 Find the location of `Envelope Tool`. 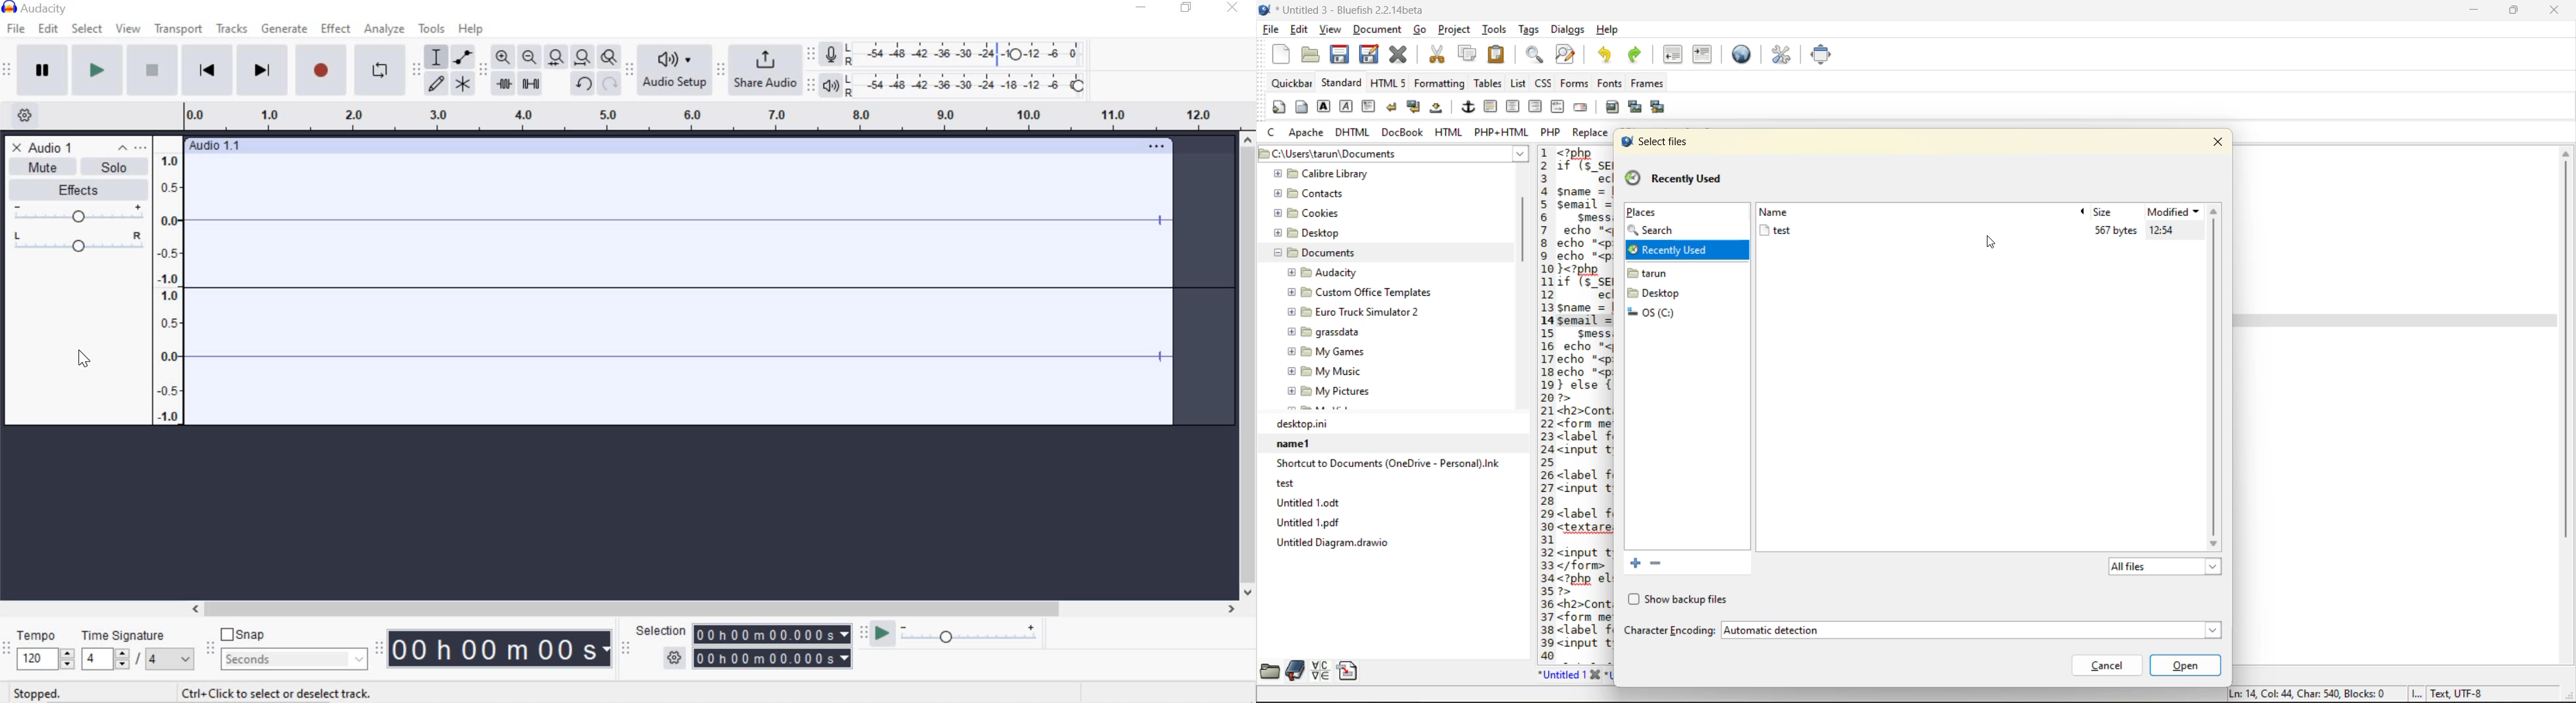

Envelope Tool is located at coordinates (464, 56).